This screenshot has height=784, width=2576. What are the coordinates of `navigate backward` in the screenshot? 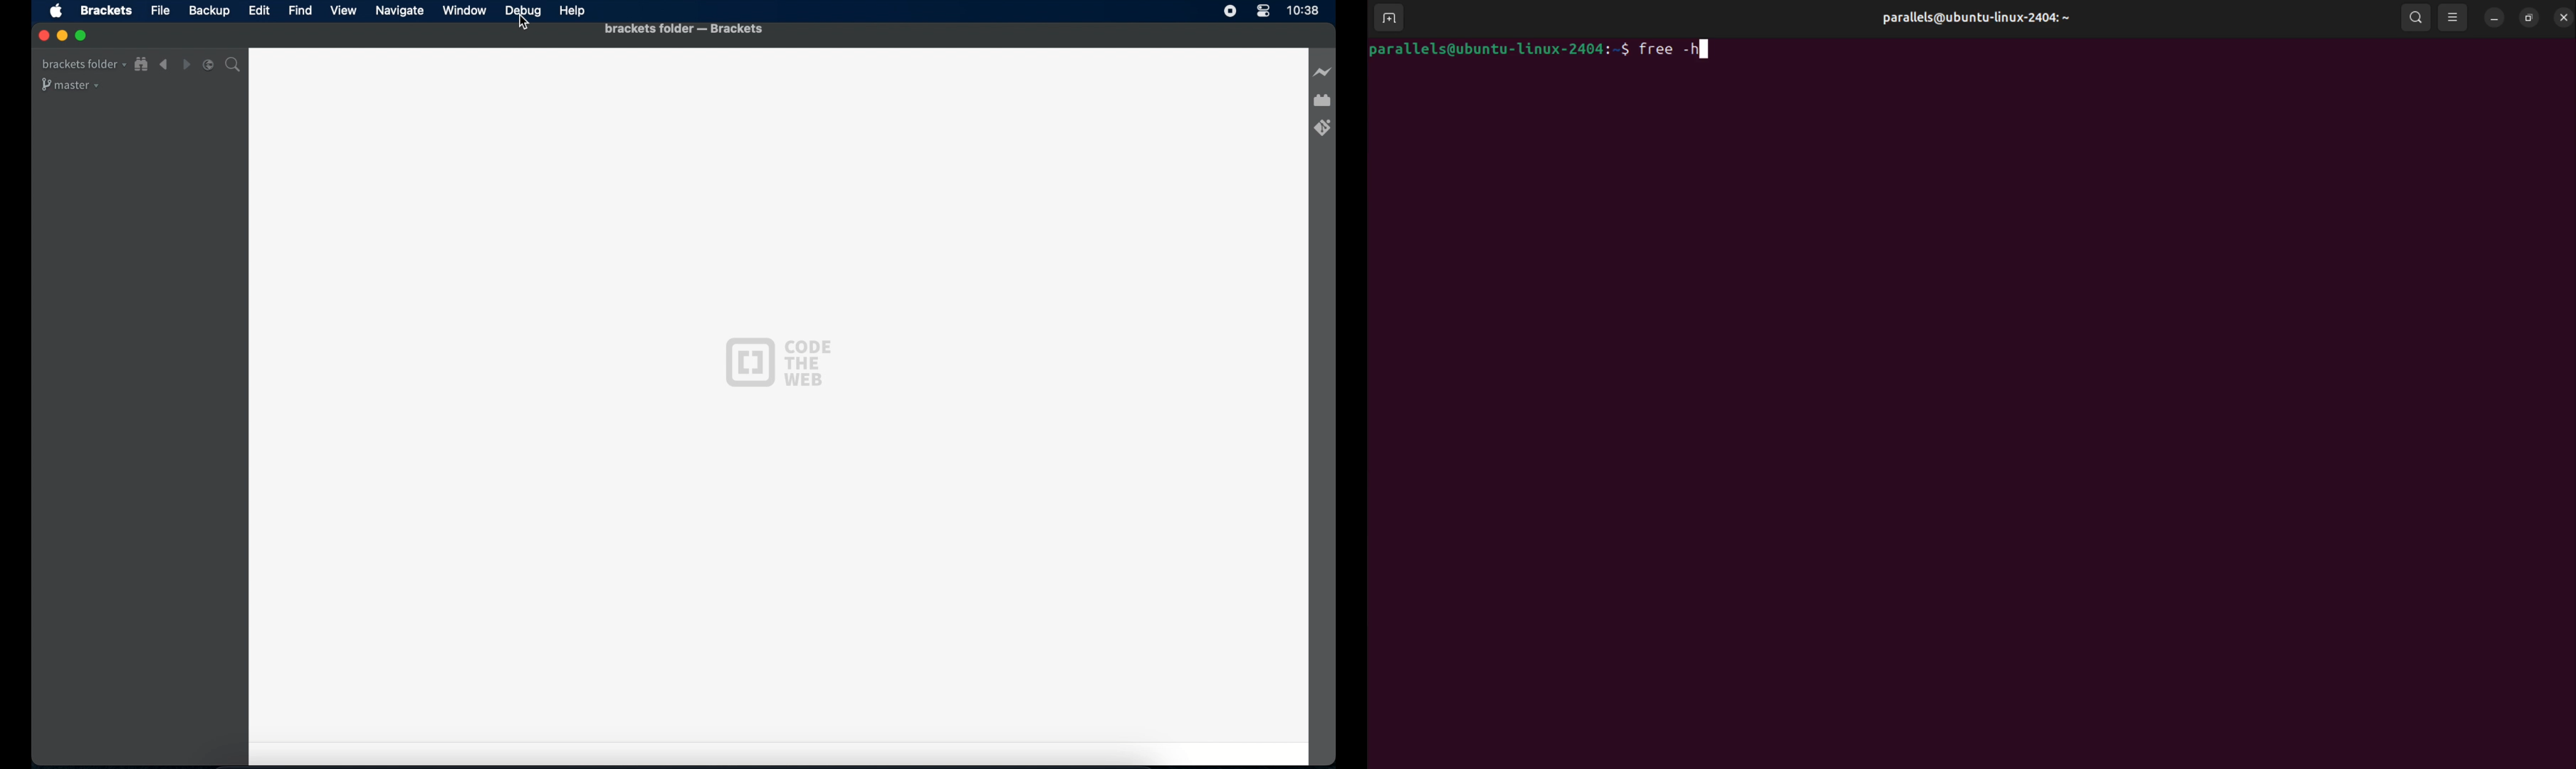 It's located at (164, 65).